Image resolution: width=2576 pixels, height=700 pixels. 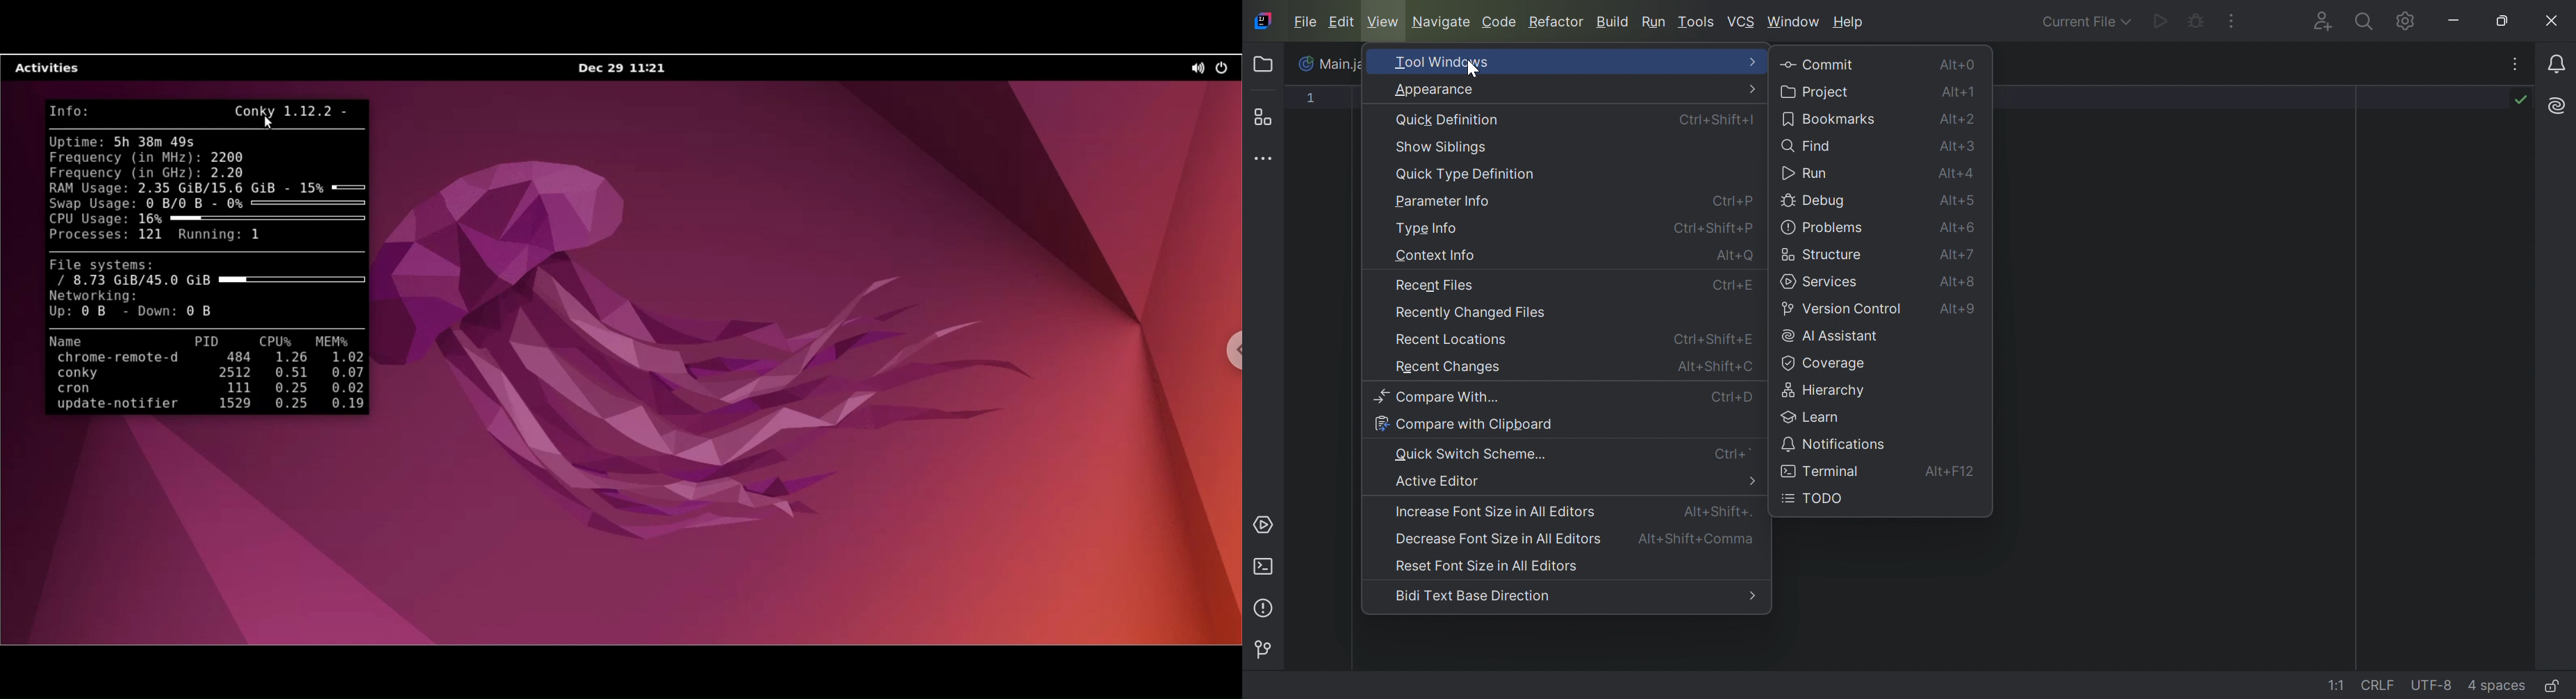 I want to click on TODO, so click(x=1813, y=499).